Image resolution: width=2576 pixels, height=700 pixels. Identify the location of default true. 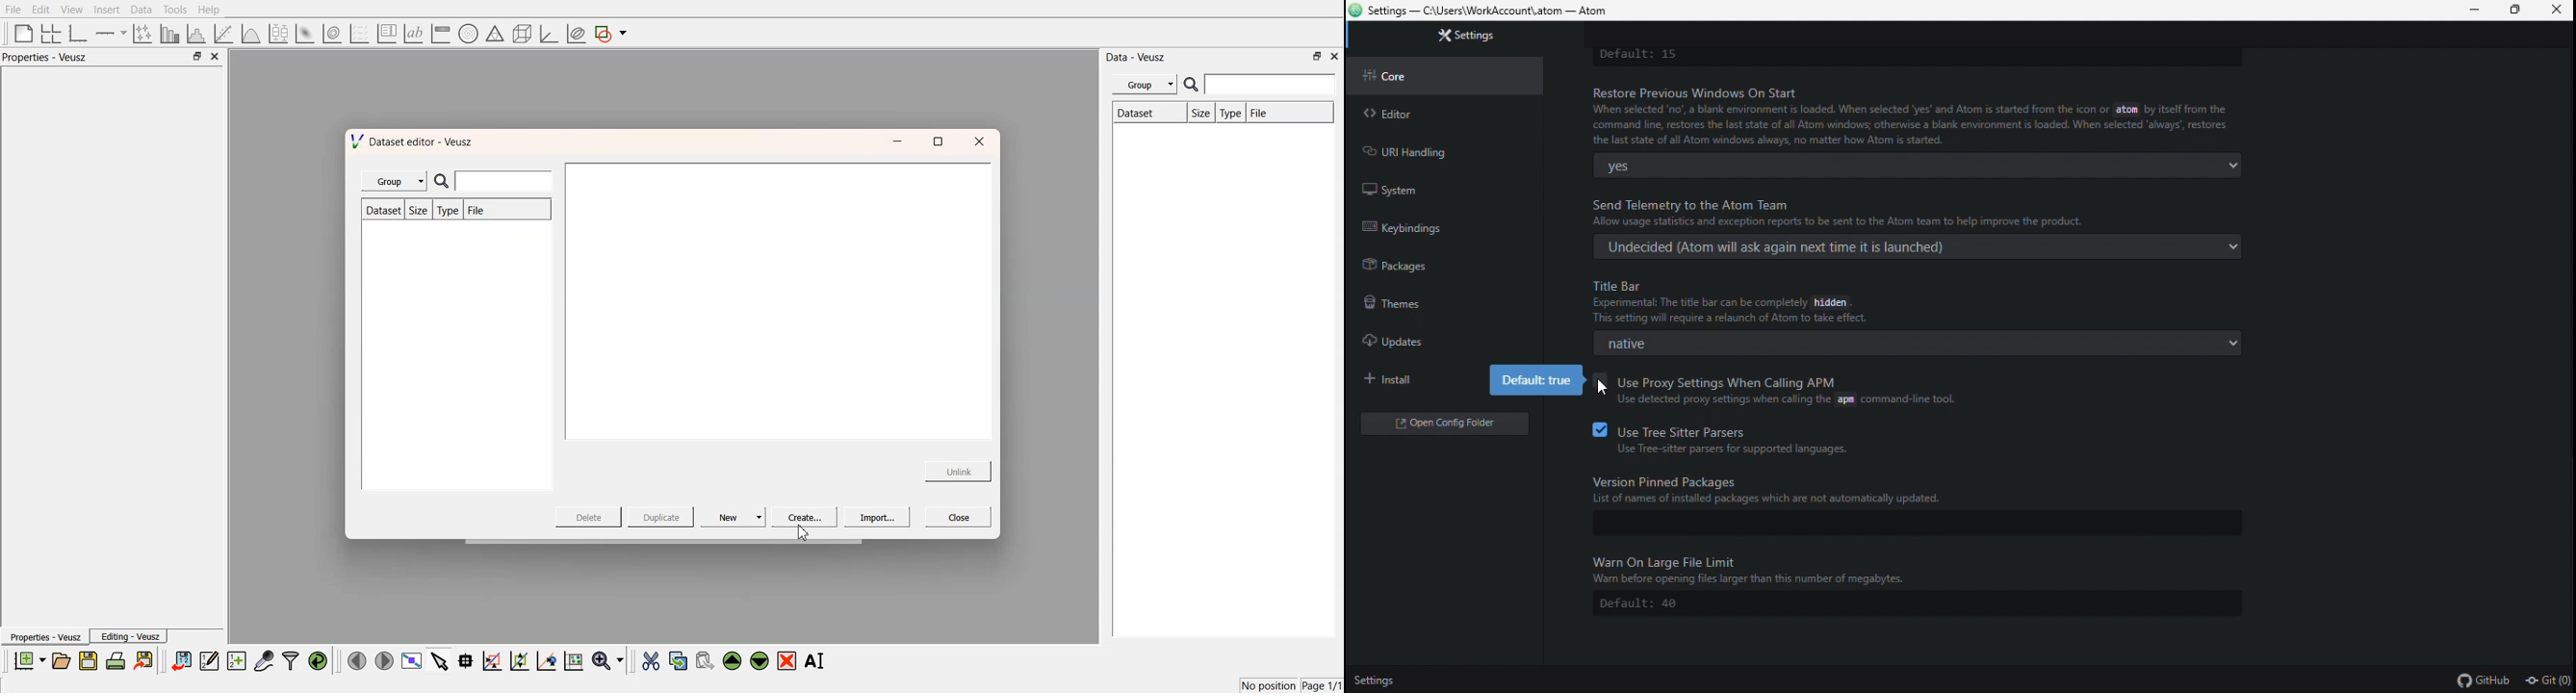
(1535, 380).